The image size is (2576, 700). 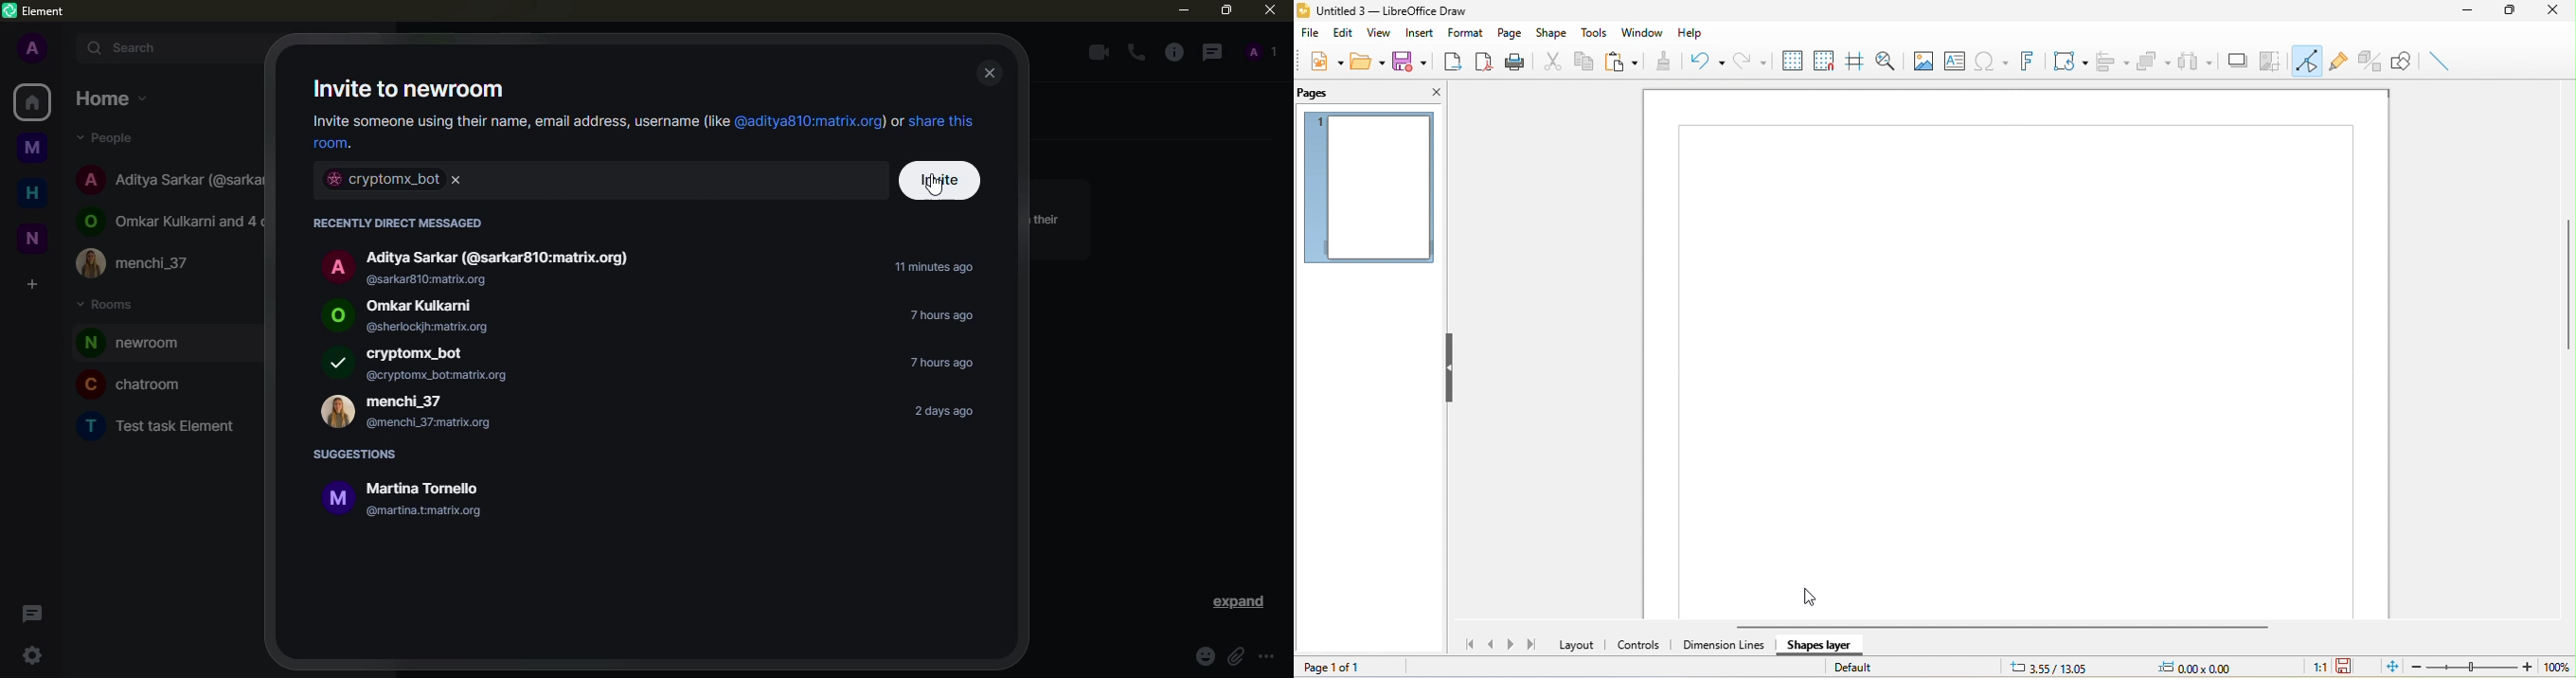 What do you see at coordinates (1135, 52) in the screenshot?
I see `voice call` at bounding box center [1135, 52].